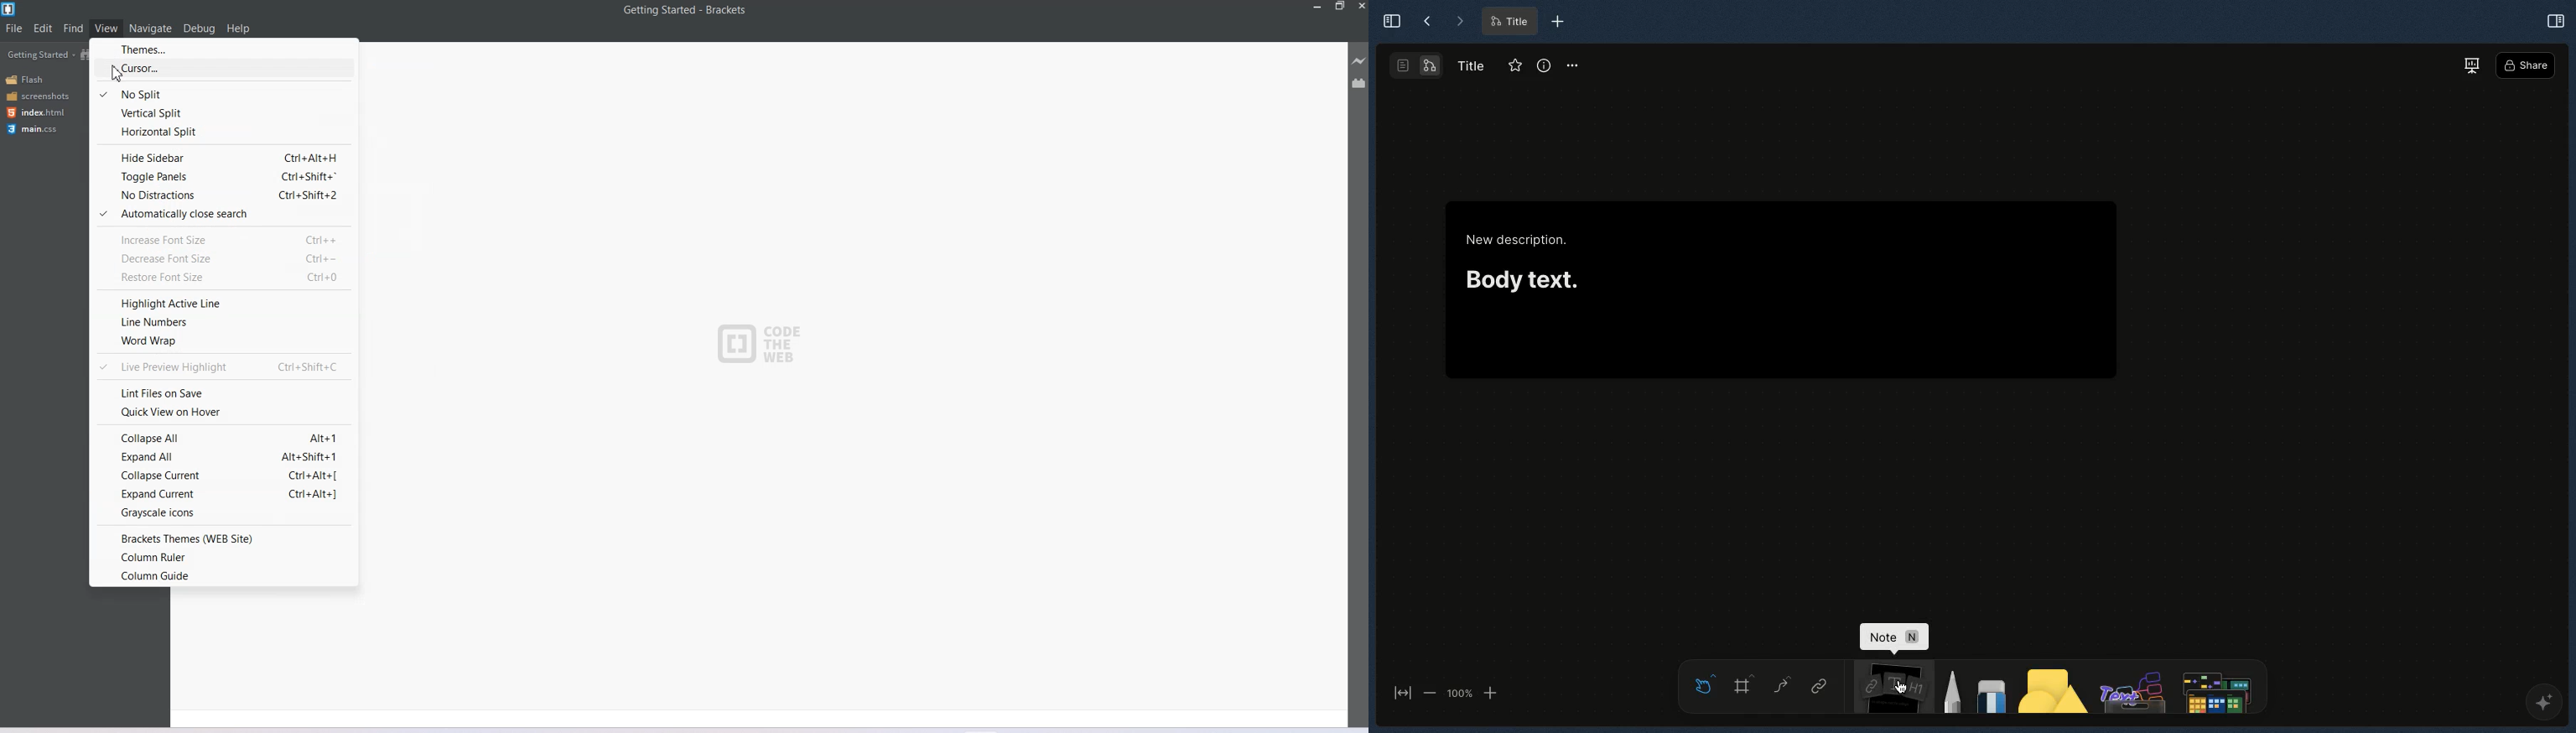 Image resolution: width=2576 pixels, height=756 pixels. I want to click on Vertical split, so click(222, 113).